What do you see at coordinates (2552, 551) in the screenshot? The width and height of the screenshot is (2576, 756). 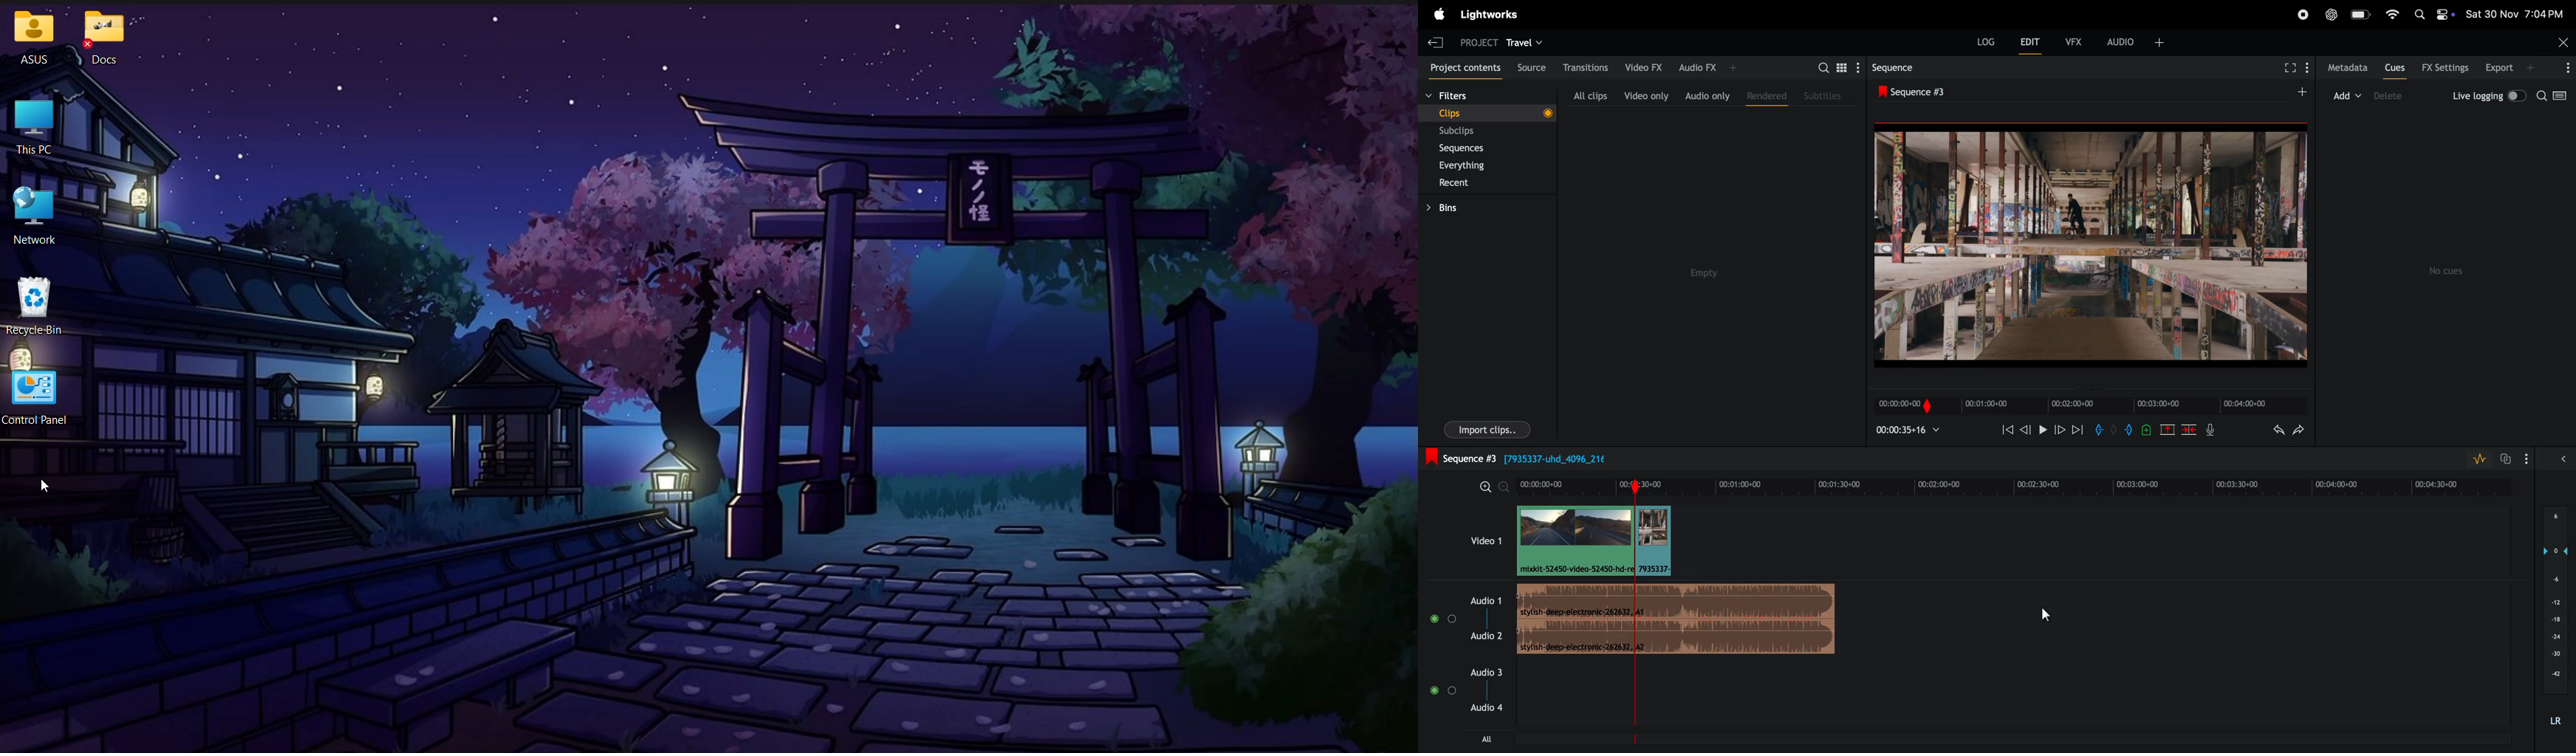 I see `0 (layers)` at bounding box center [2552, 551].